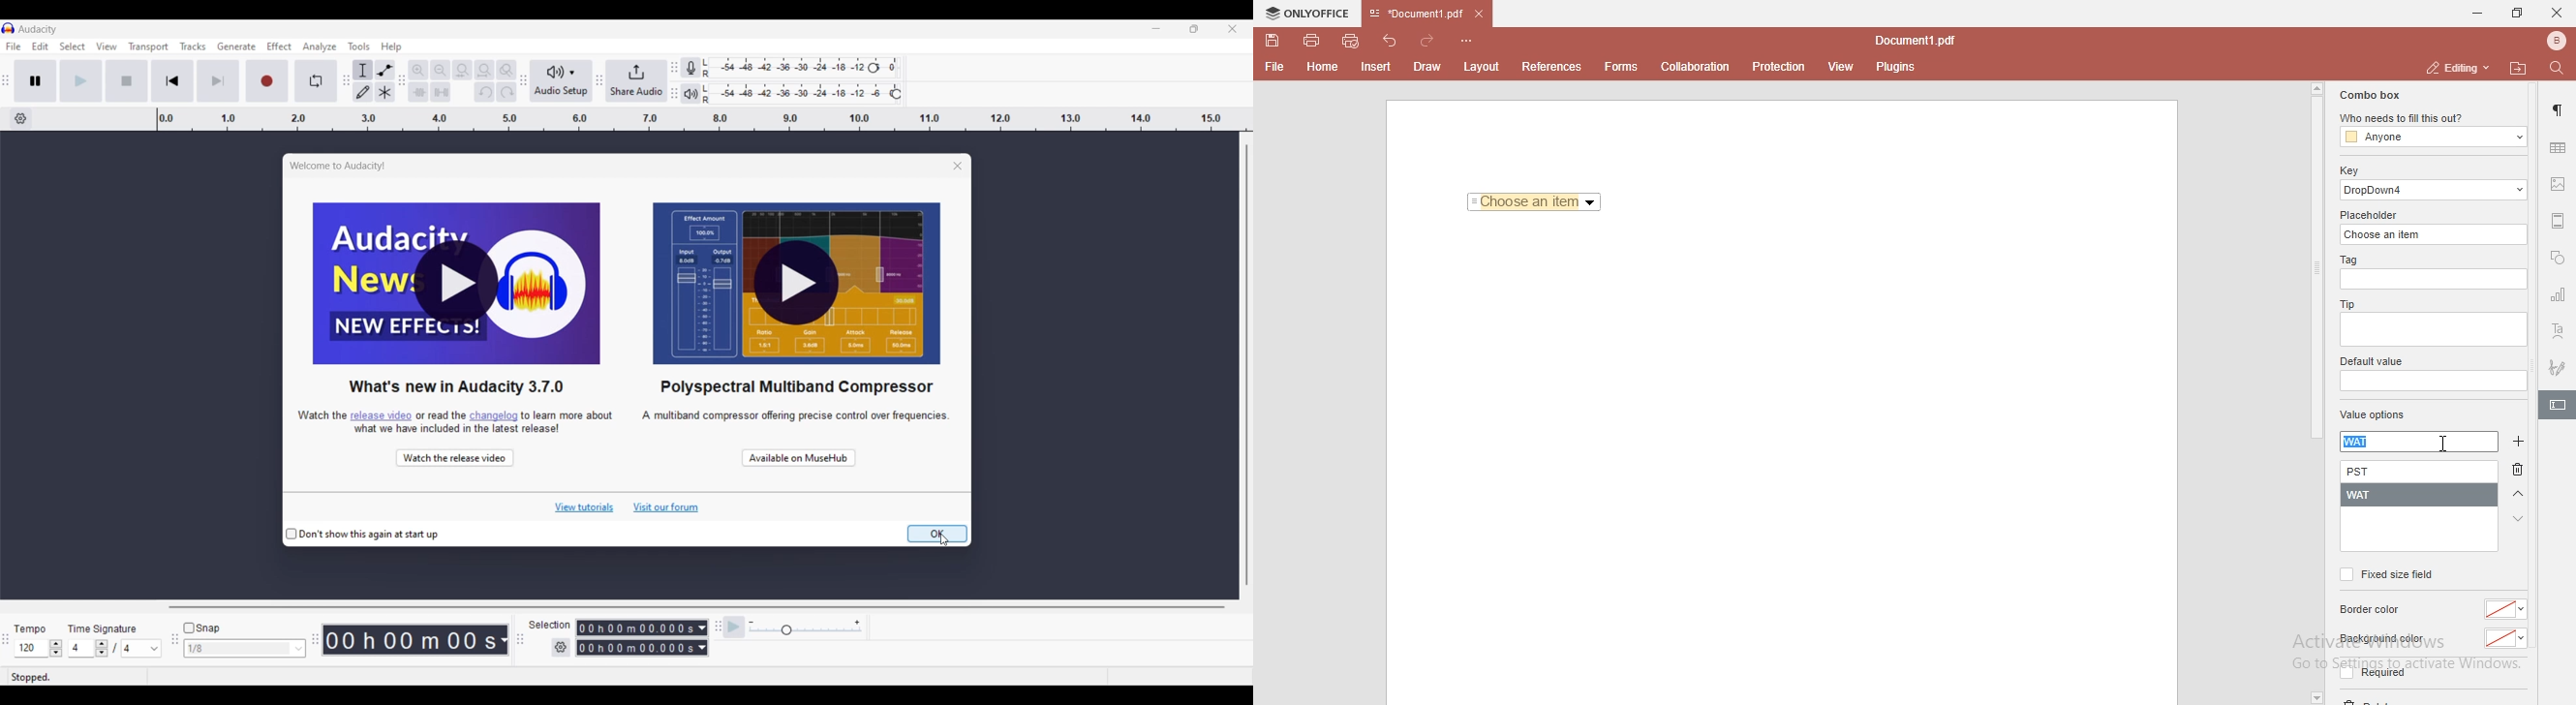 Image resolution: width=2576 pixels, height=728 pixels. Describe the element at coordinates (751, 623) in the screenshot. I see `Minimum playback speed` at that location.